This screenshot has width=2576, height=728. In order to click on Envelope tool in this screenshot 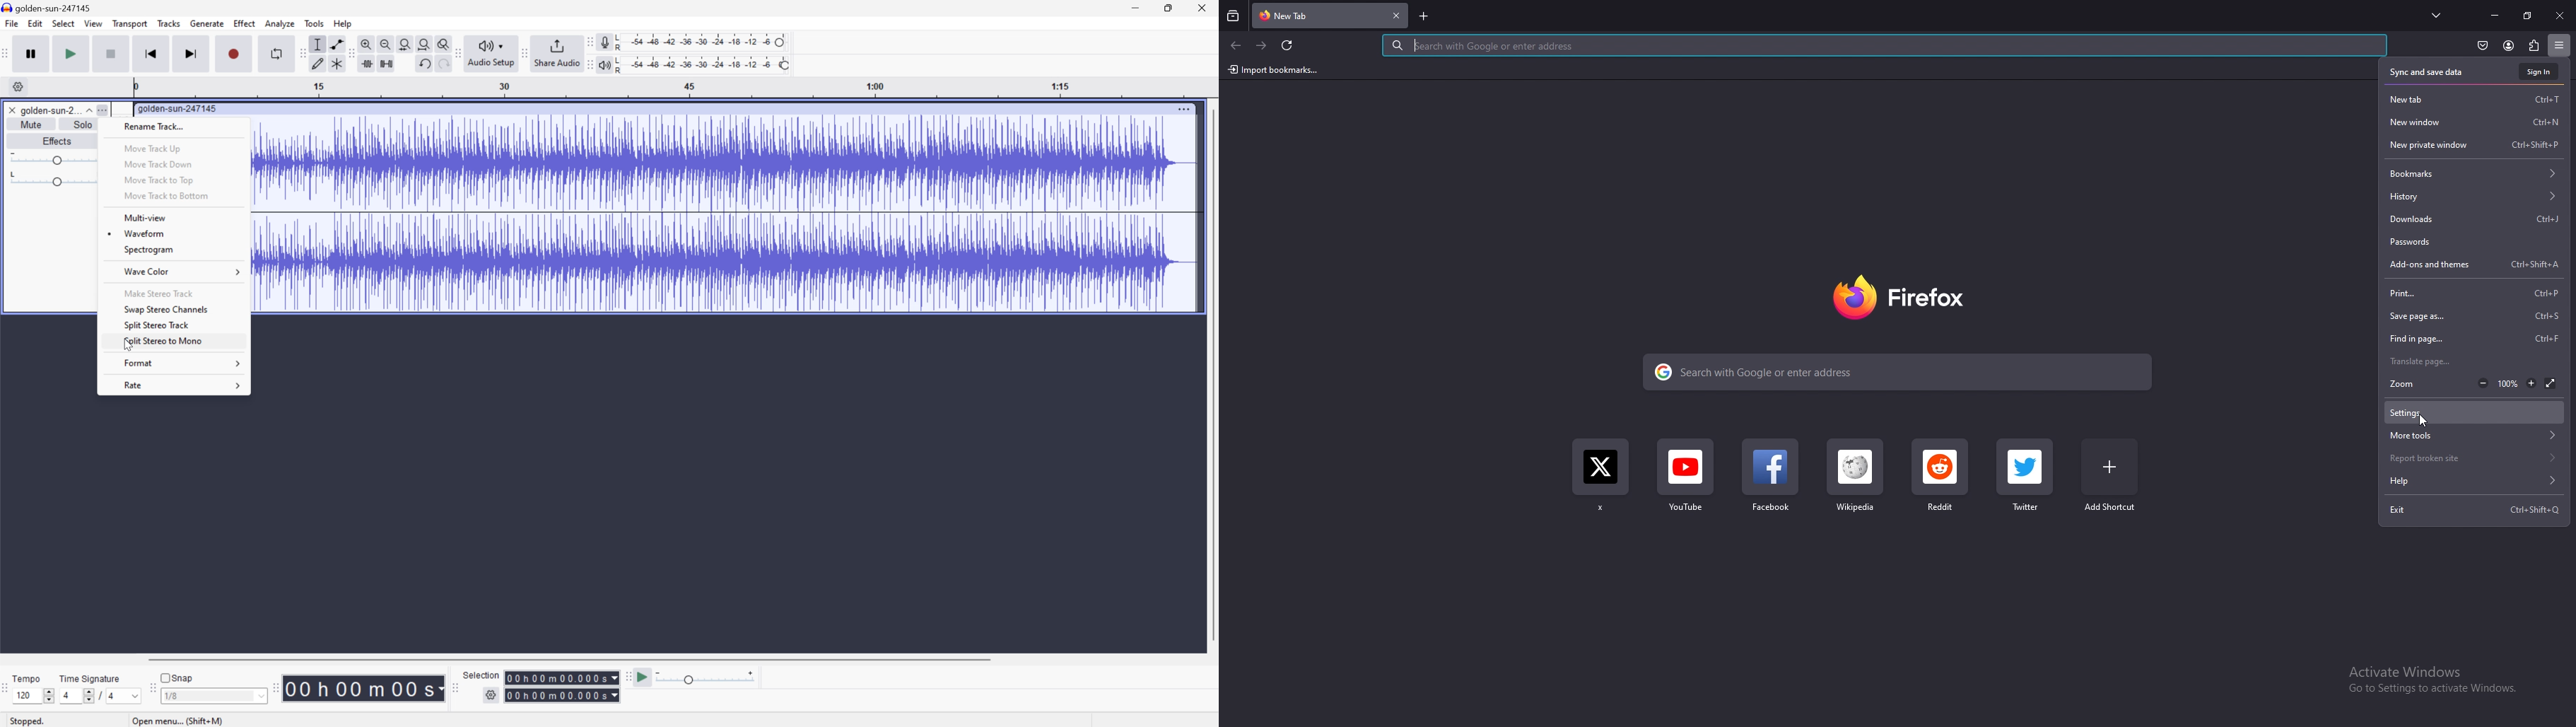, I will do `click(336, 43)`.